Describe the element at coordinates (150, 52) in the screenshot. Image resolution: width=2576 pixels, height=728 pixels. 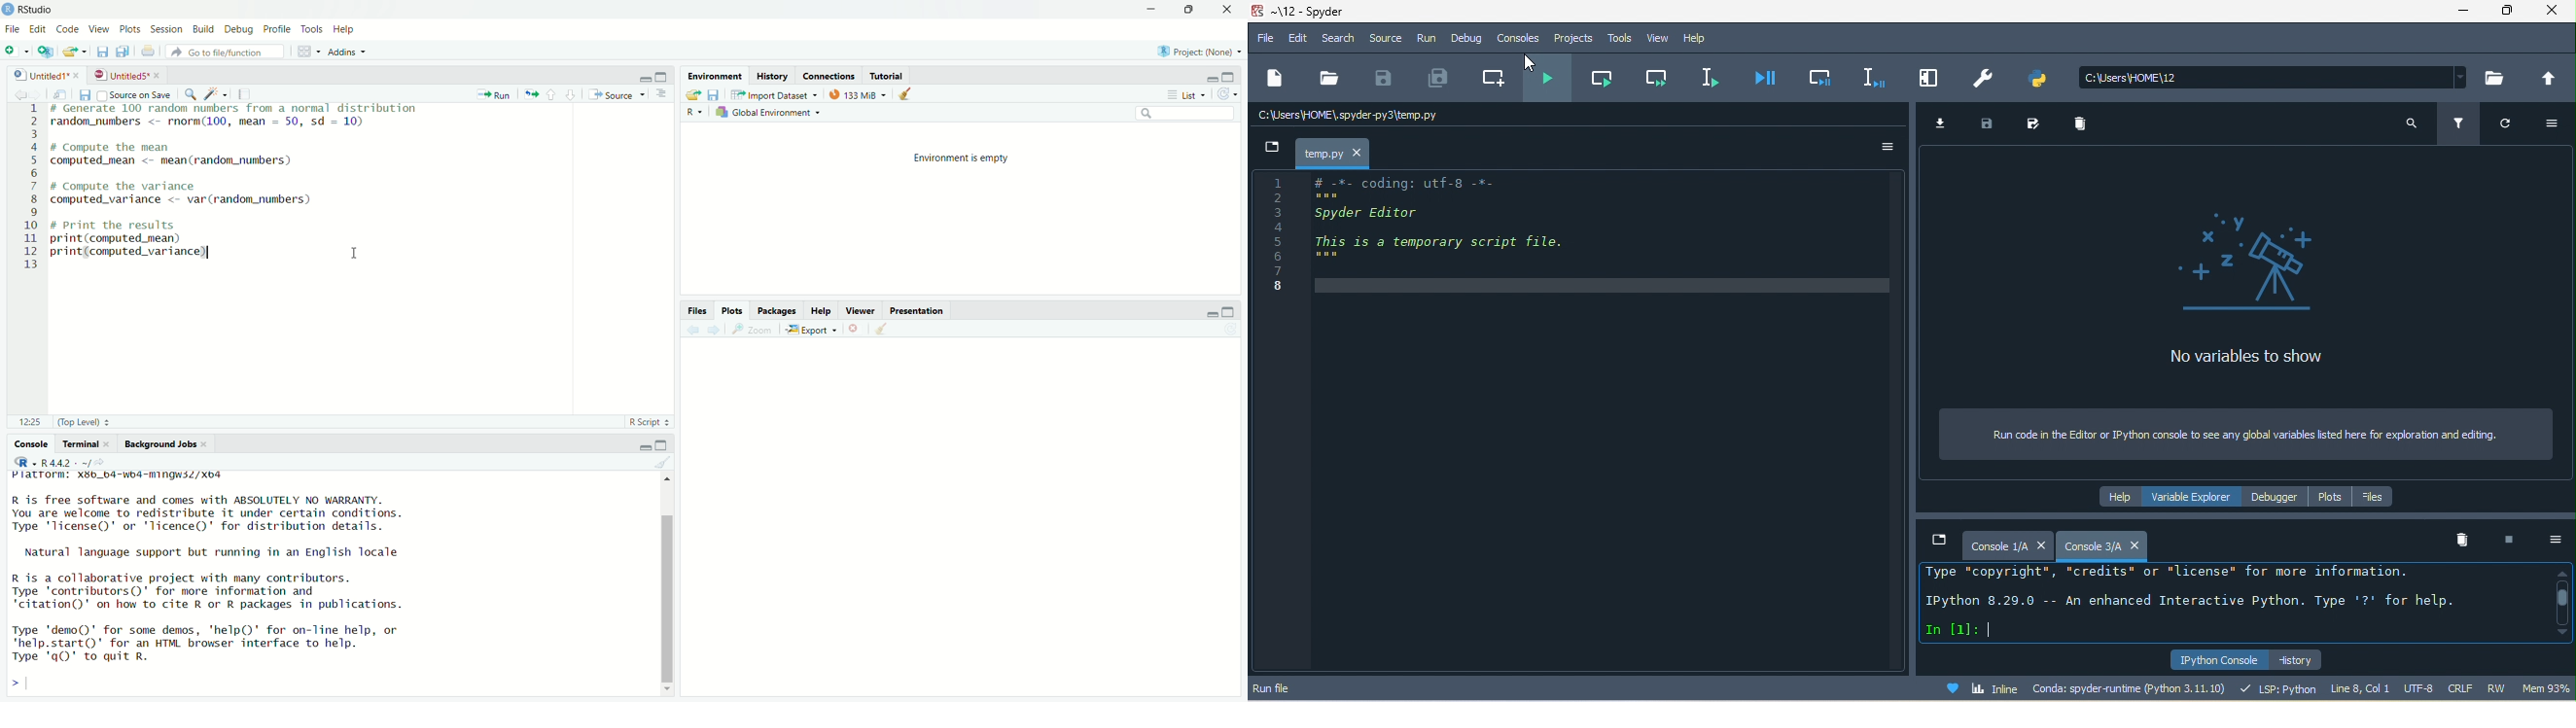
I see `print the current file` at that location.